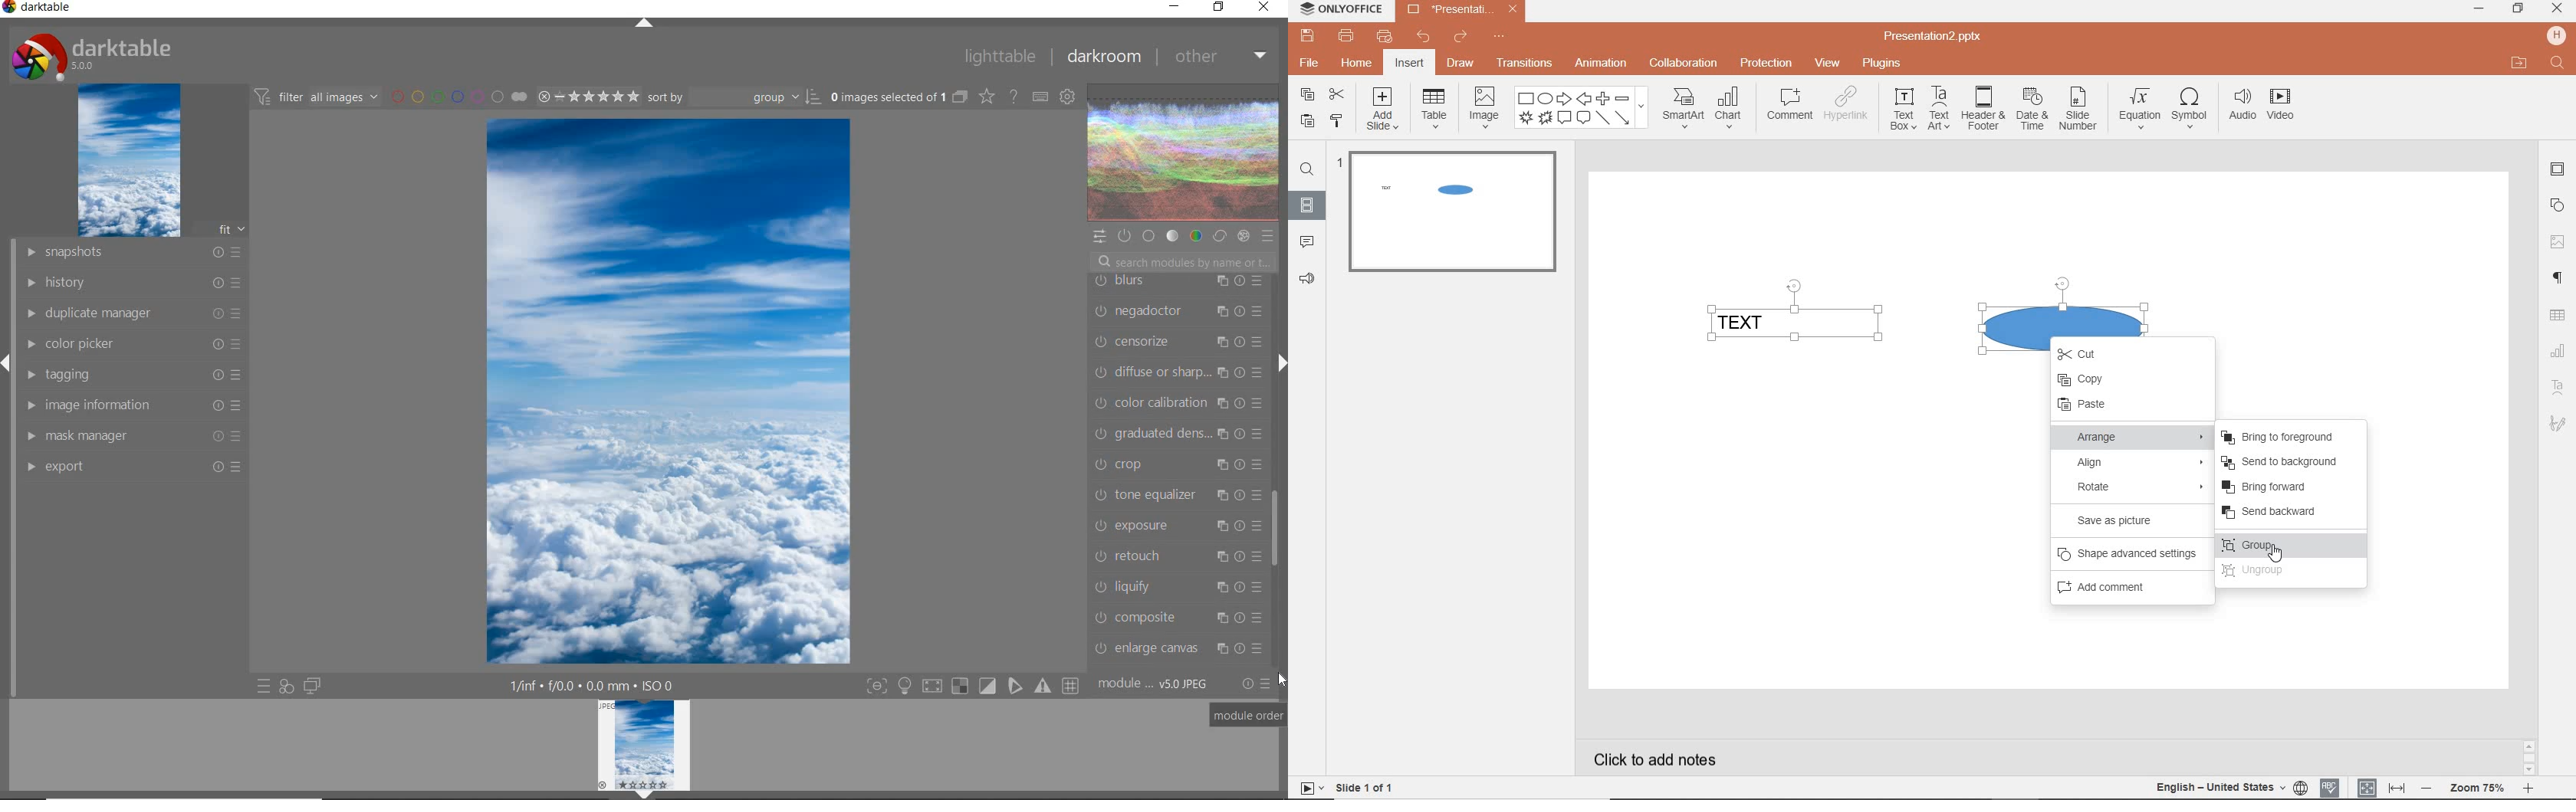 This screenshot has width=2576, height=812. What do you see at coordinates (1766, 63) in the screenshot?
I see `protection` at bounding box center [1766, 63].